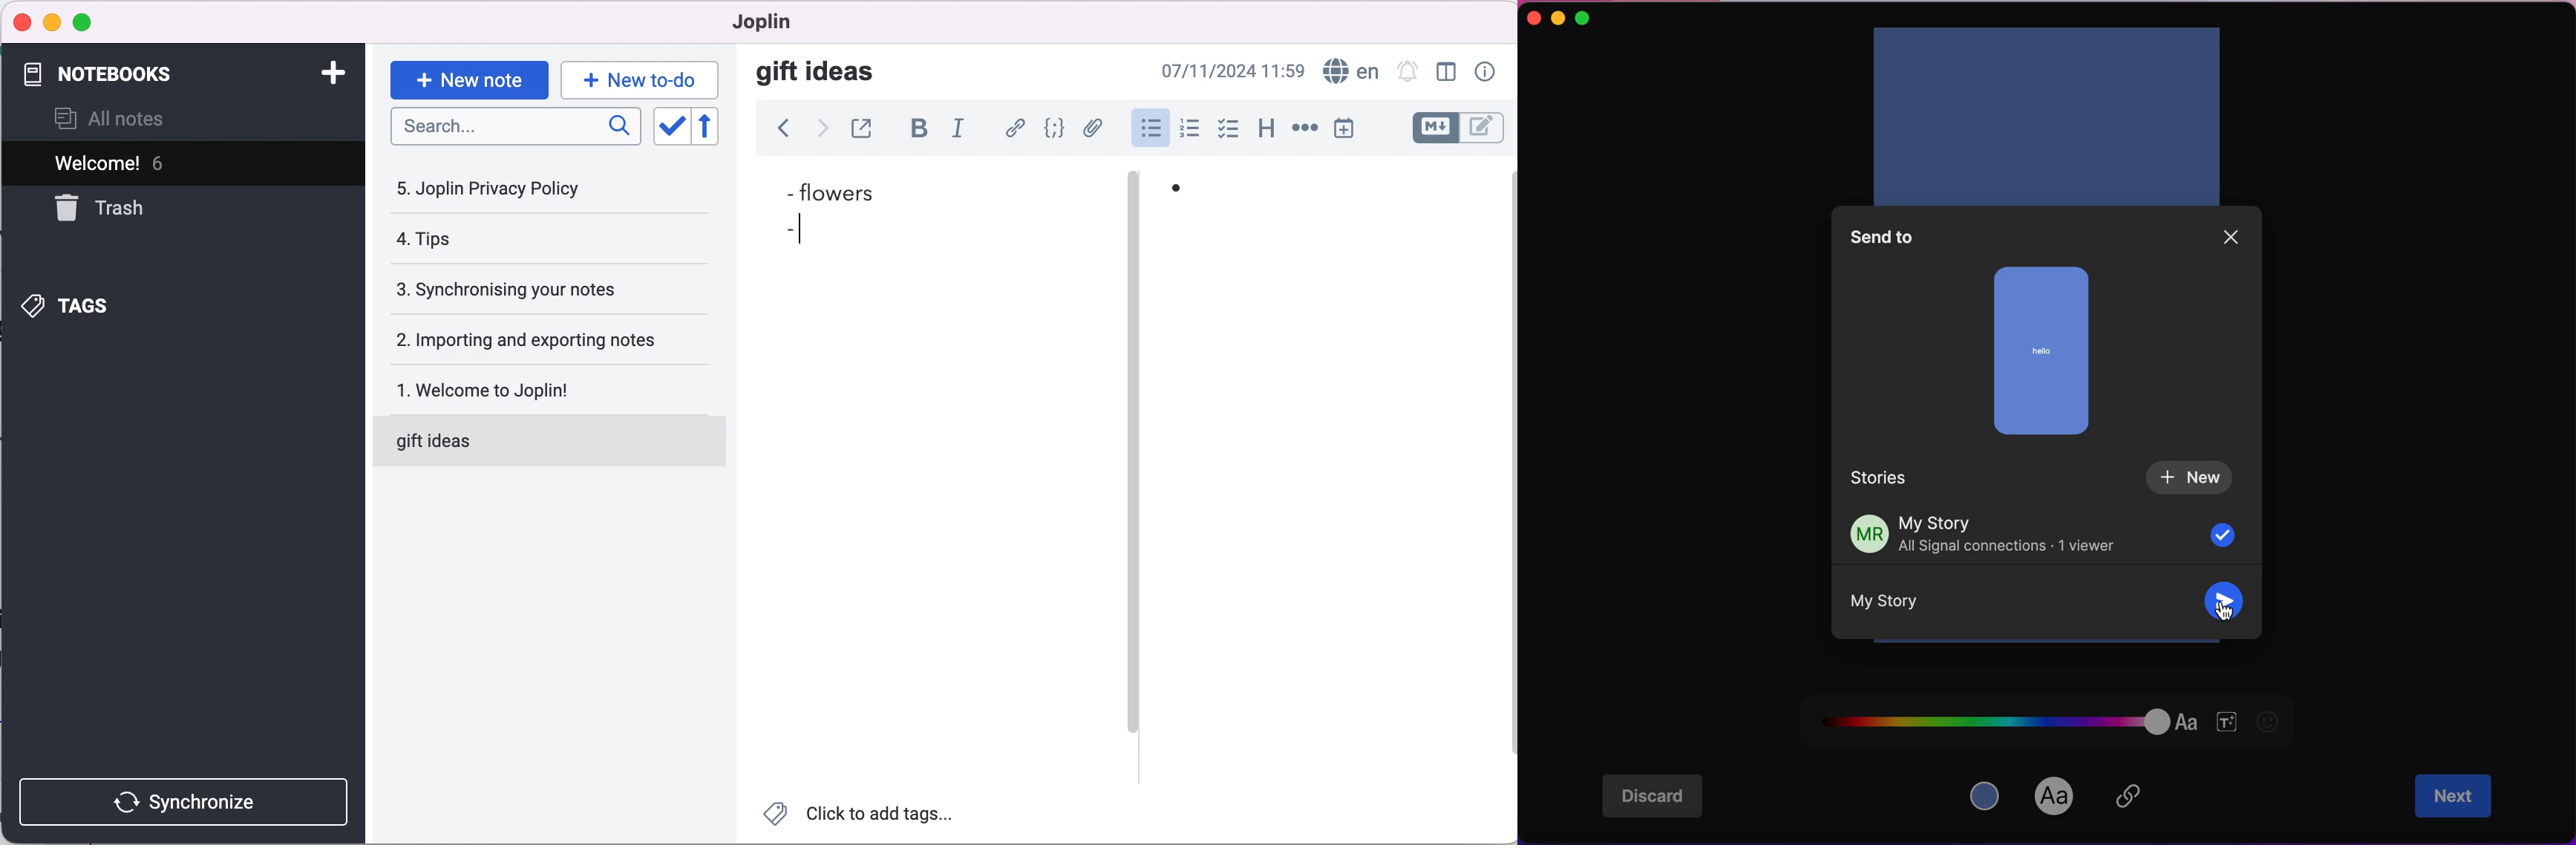  I want to click on minimize, so click(52, 20).